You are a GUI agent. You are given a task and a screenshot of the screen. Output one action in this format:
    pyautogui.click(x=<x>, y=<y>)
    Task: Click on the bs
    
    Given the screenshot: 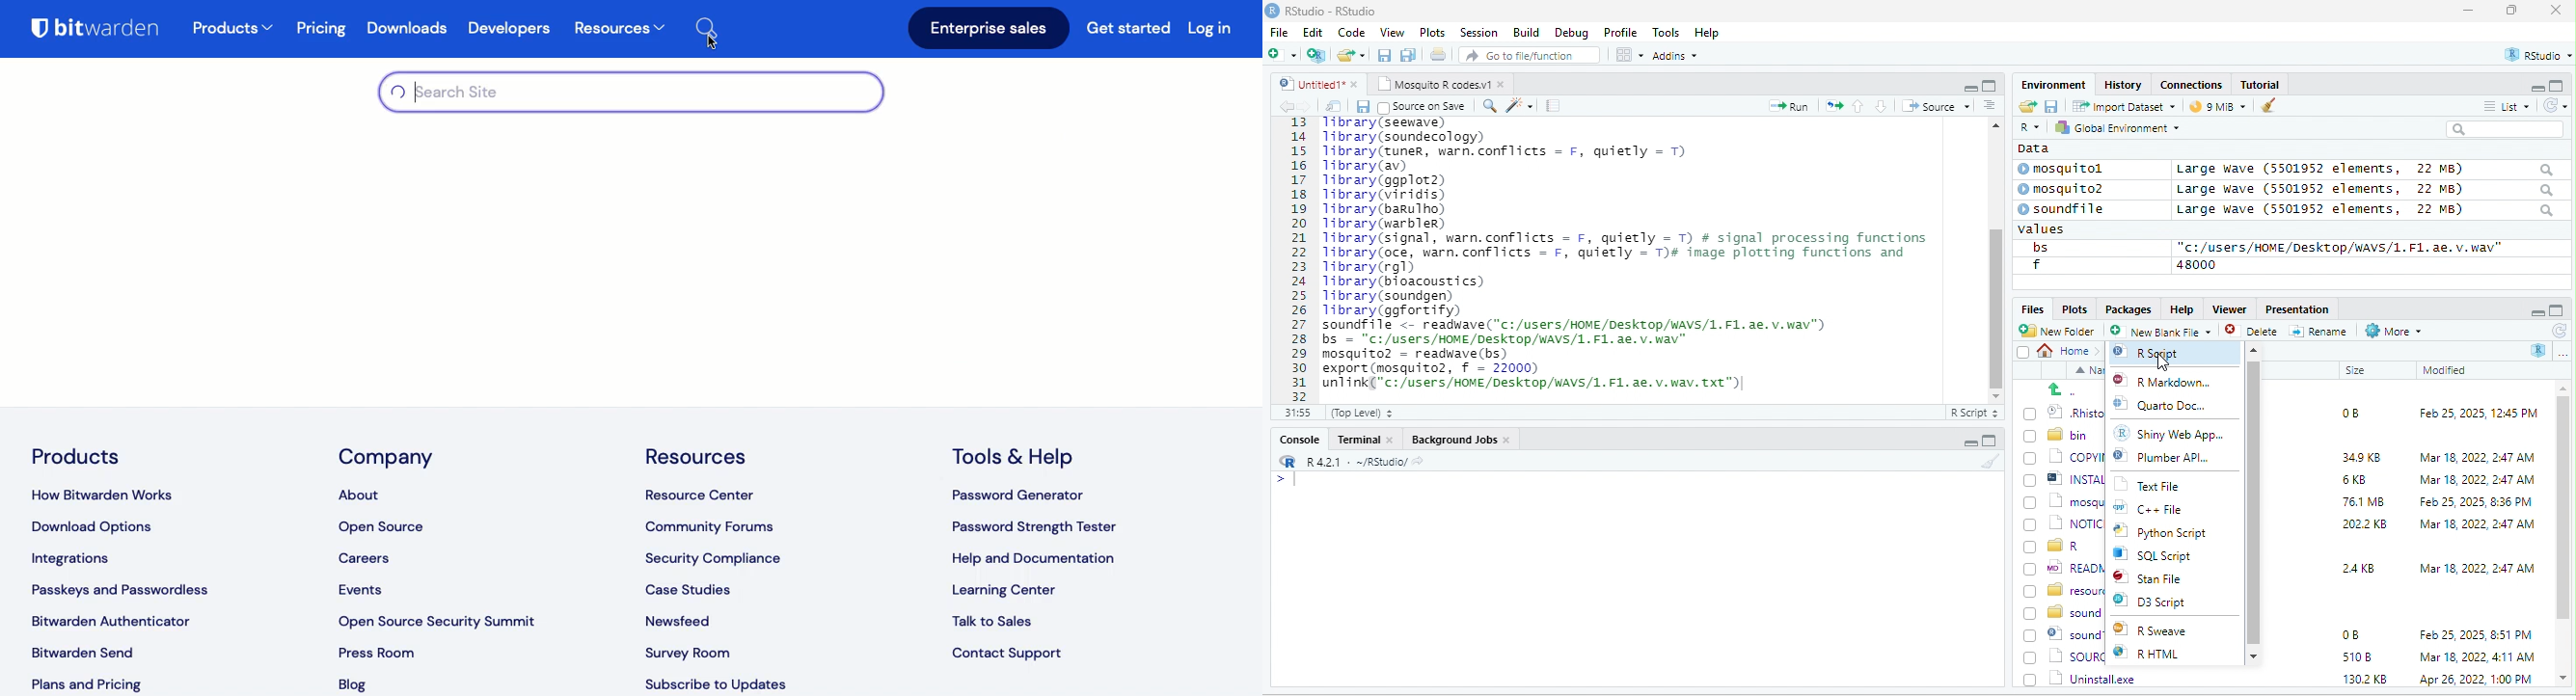 What is the action you would take?
    pyautogui.click(x=2037, y=247)
    